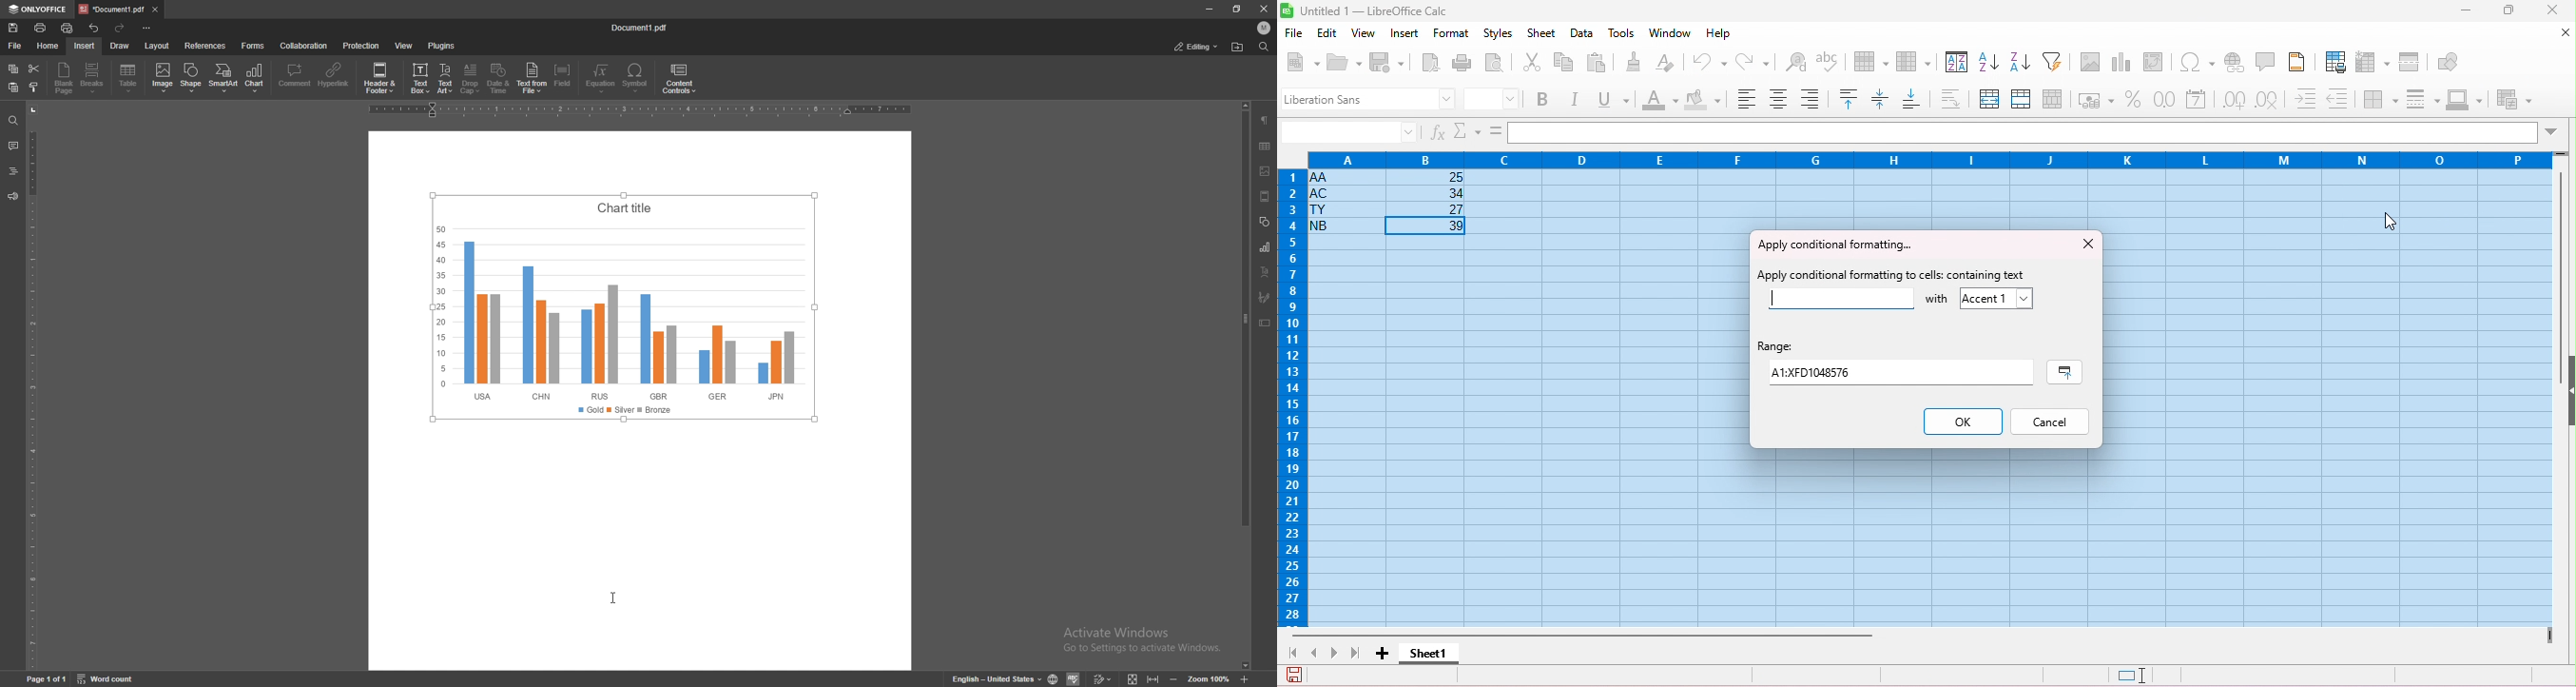 This screenshot has height=700, width=2576. I want to click on next sheet, so click(1337, 653).